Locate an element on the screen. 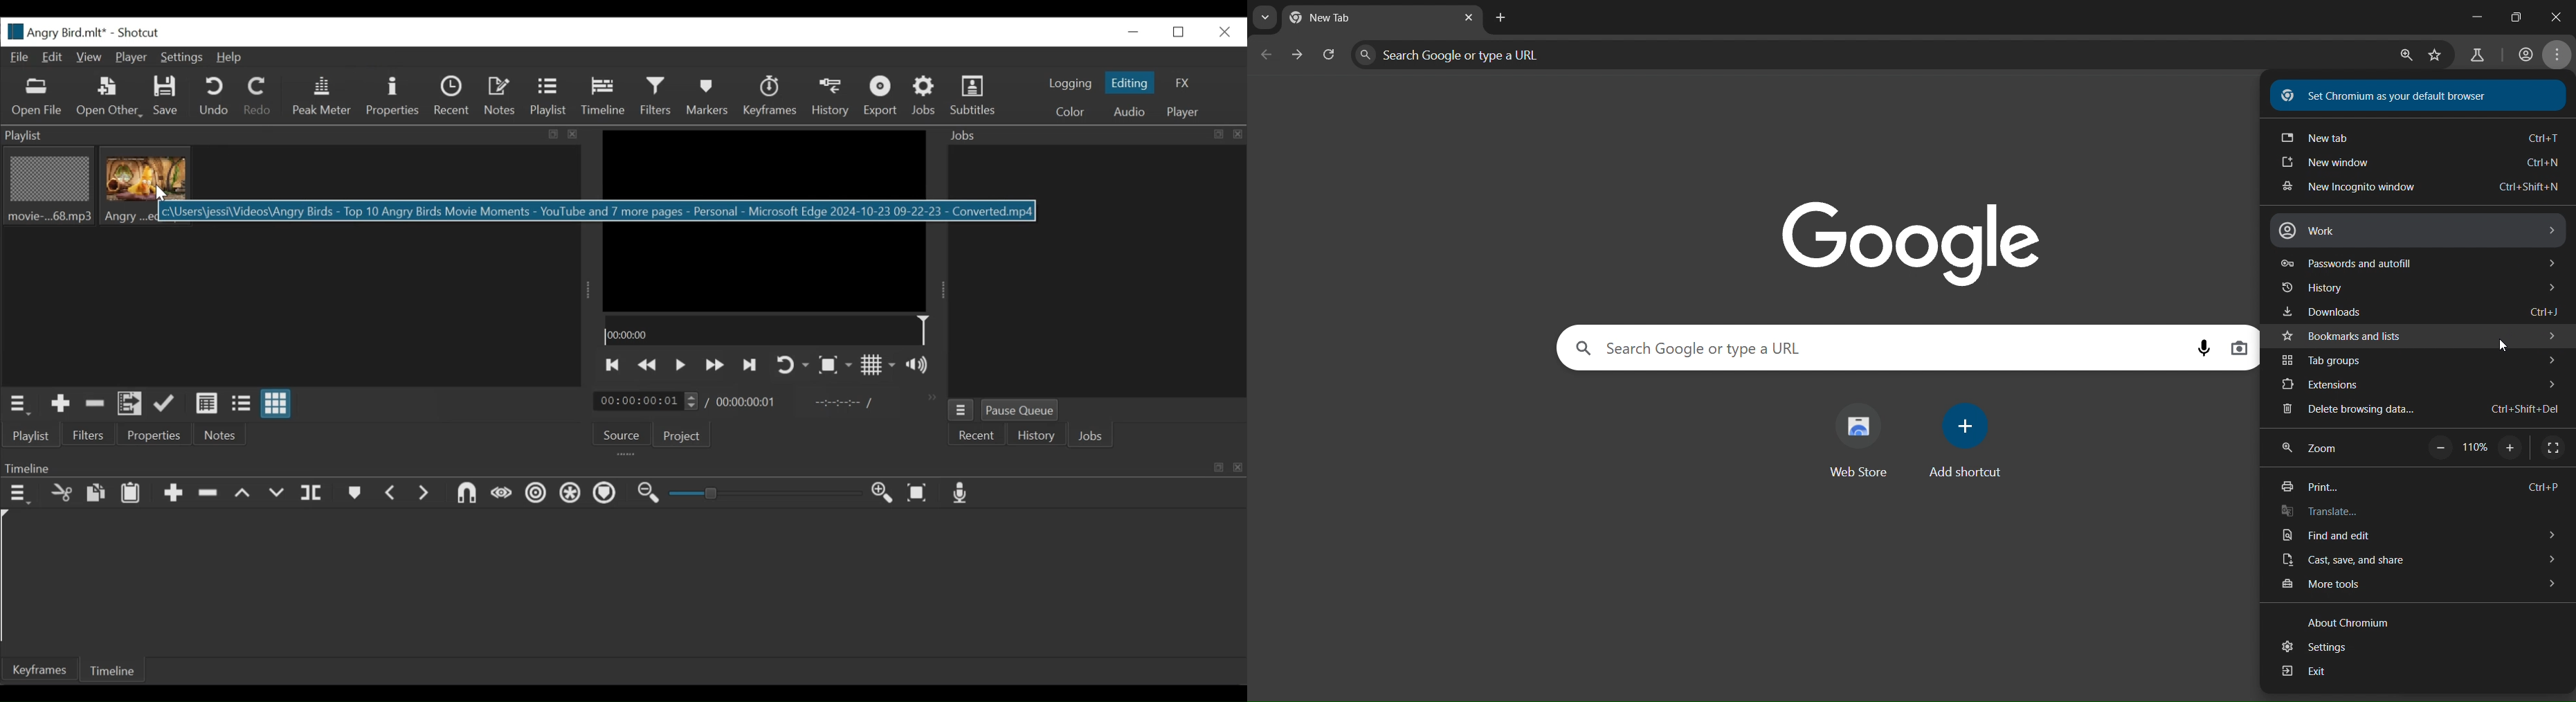 This screenshot has height=728, width=2576. Snap is located at coordinates (467, 495).